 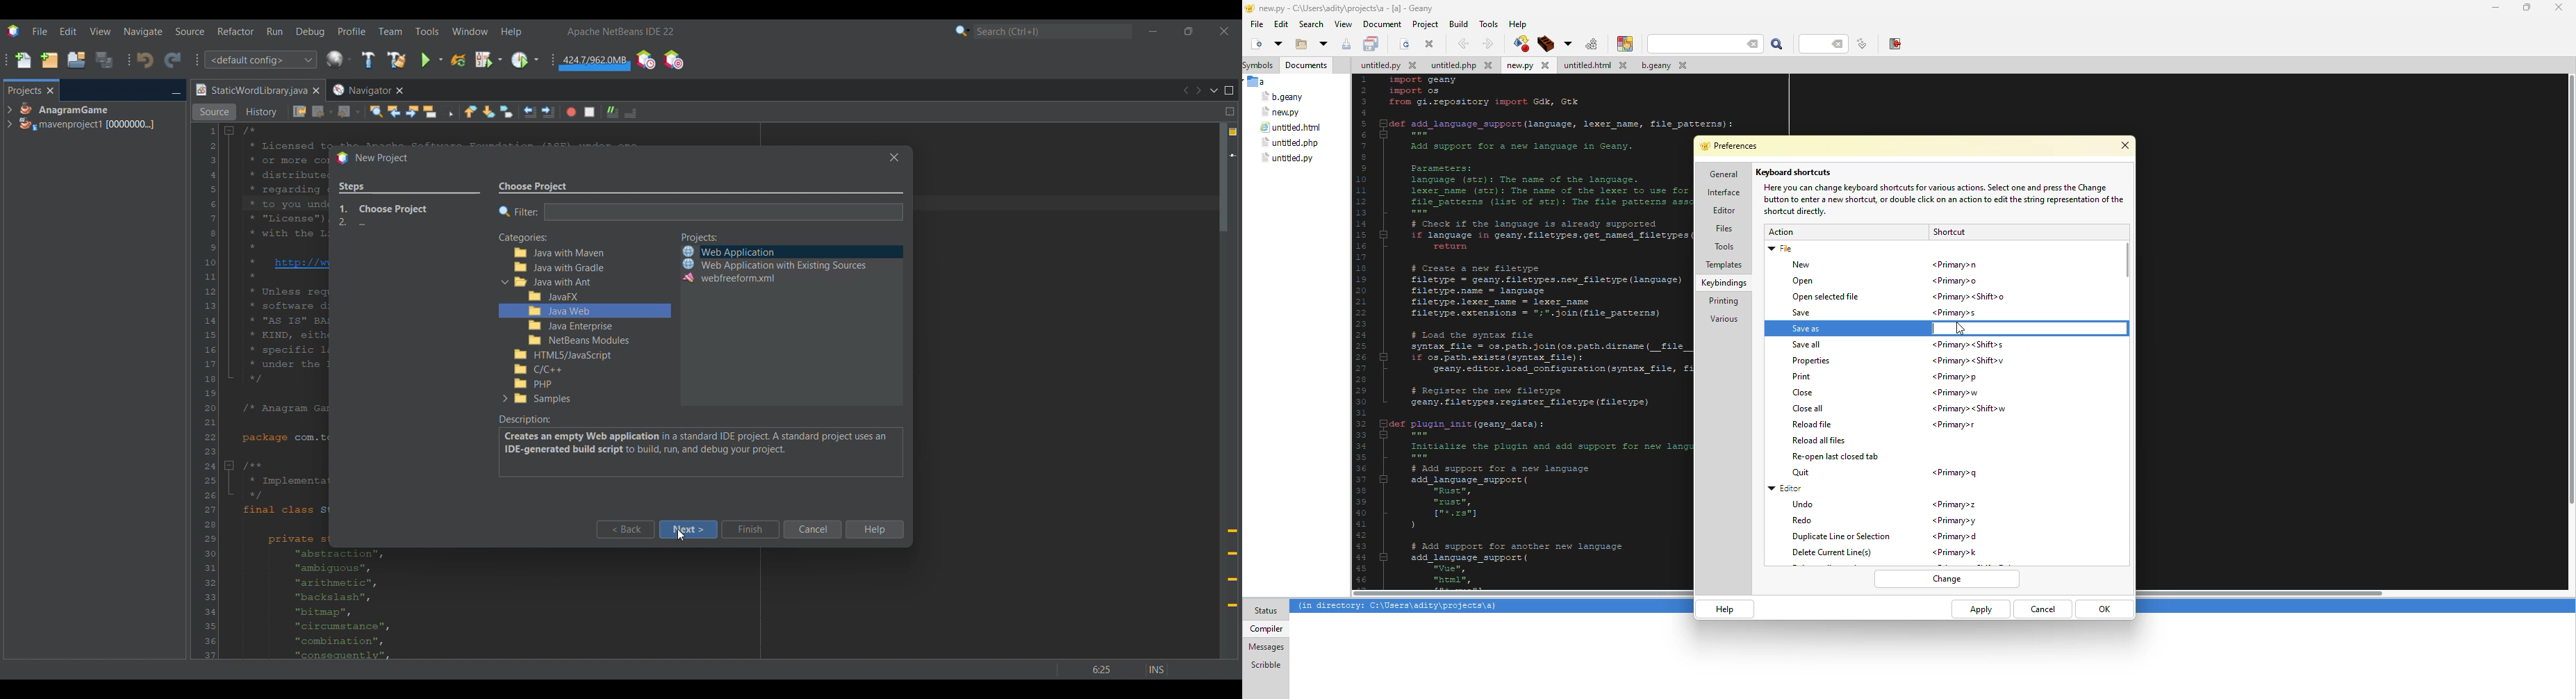 What do you see at coordinates (1519, 43) in the screenshot?
I see `compile` at bounding box center [1519, 43].